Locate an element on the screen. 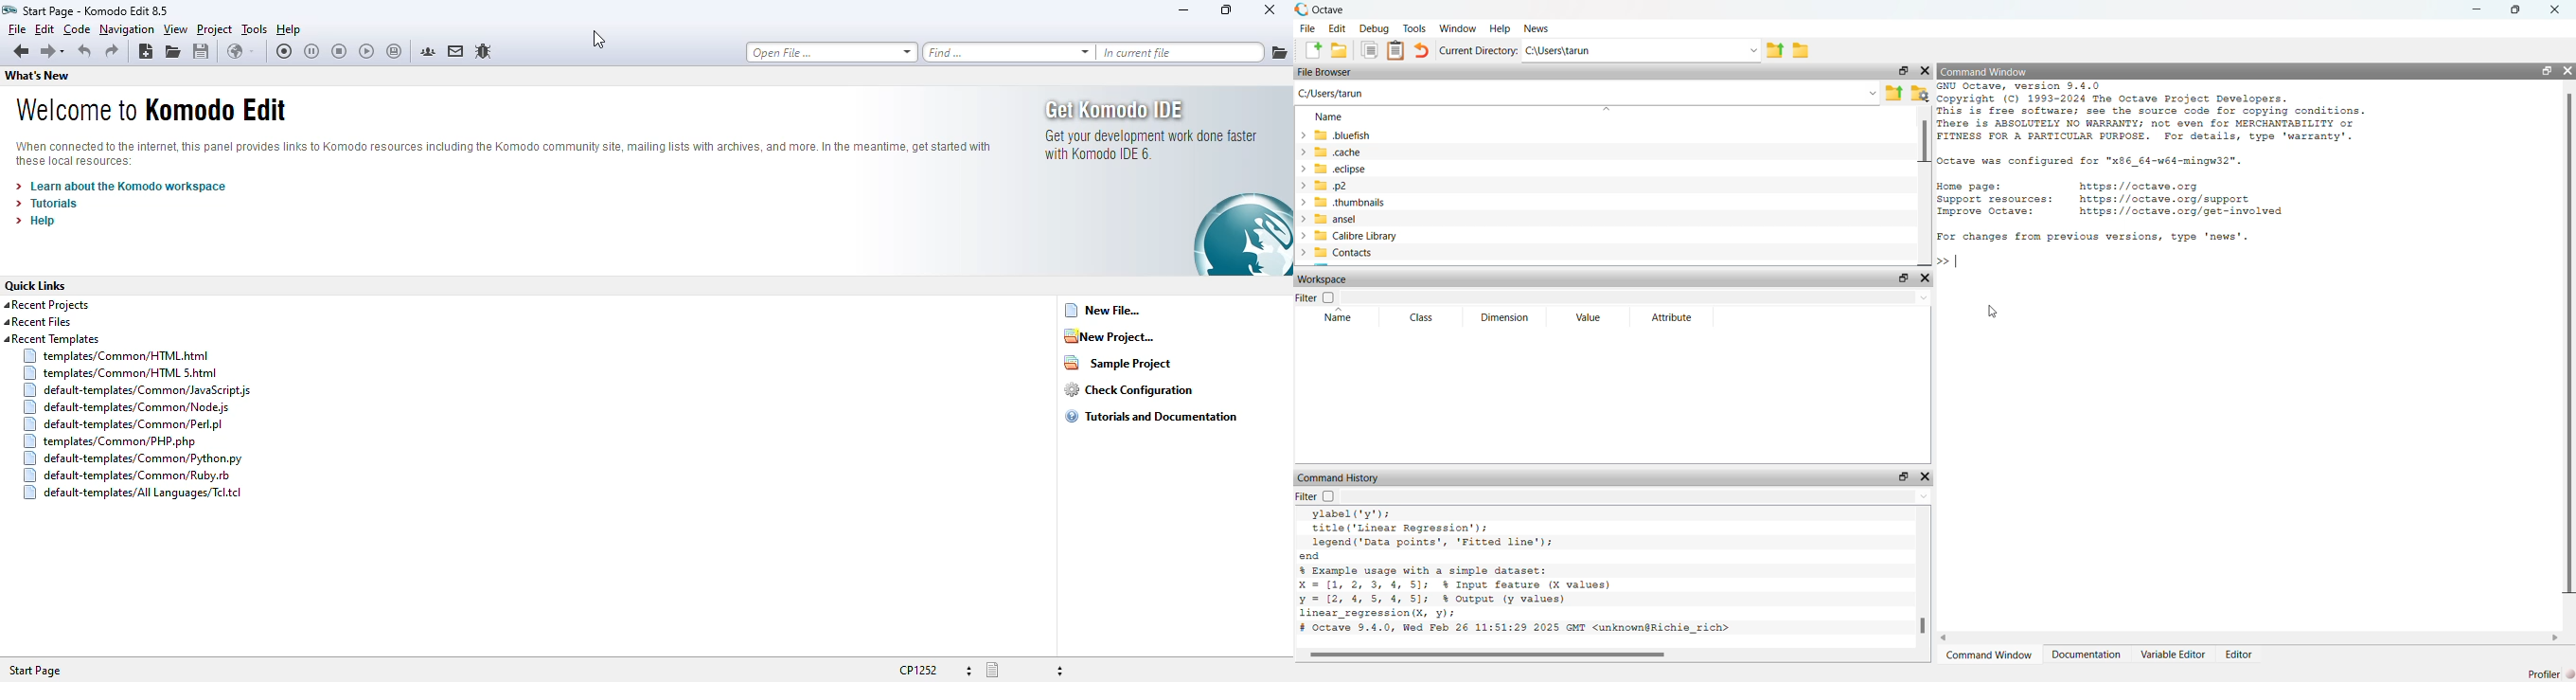 The height and width of the screenshot is (700, 2576). recent files is located at coordinates (38, 322).